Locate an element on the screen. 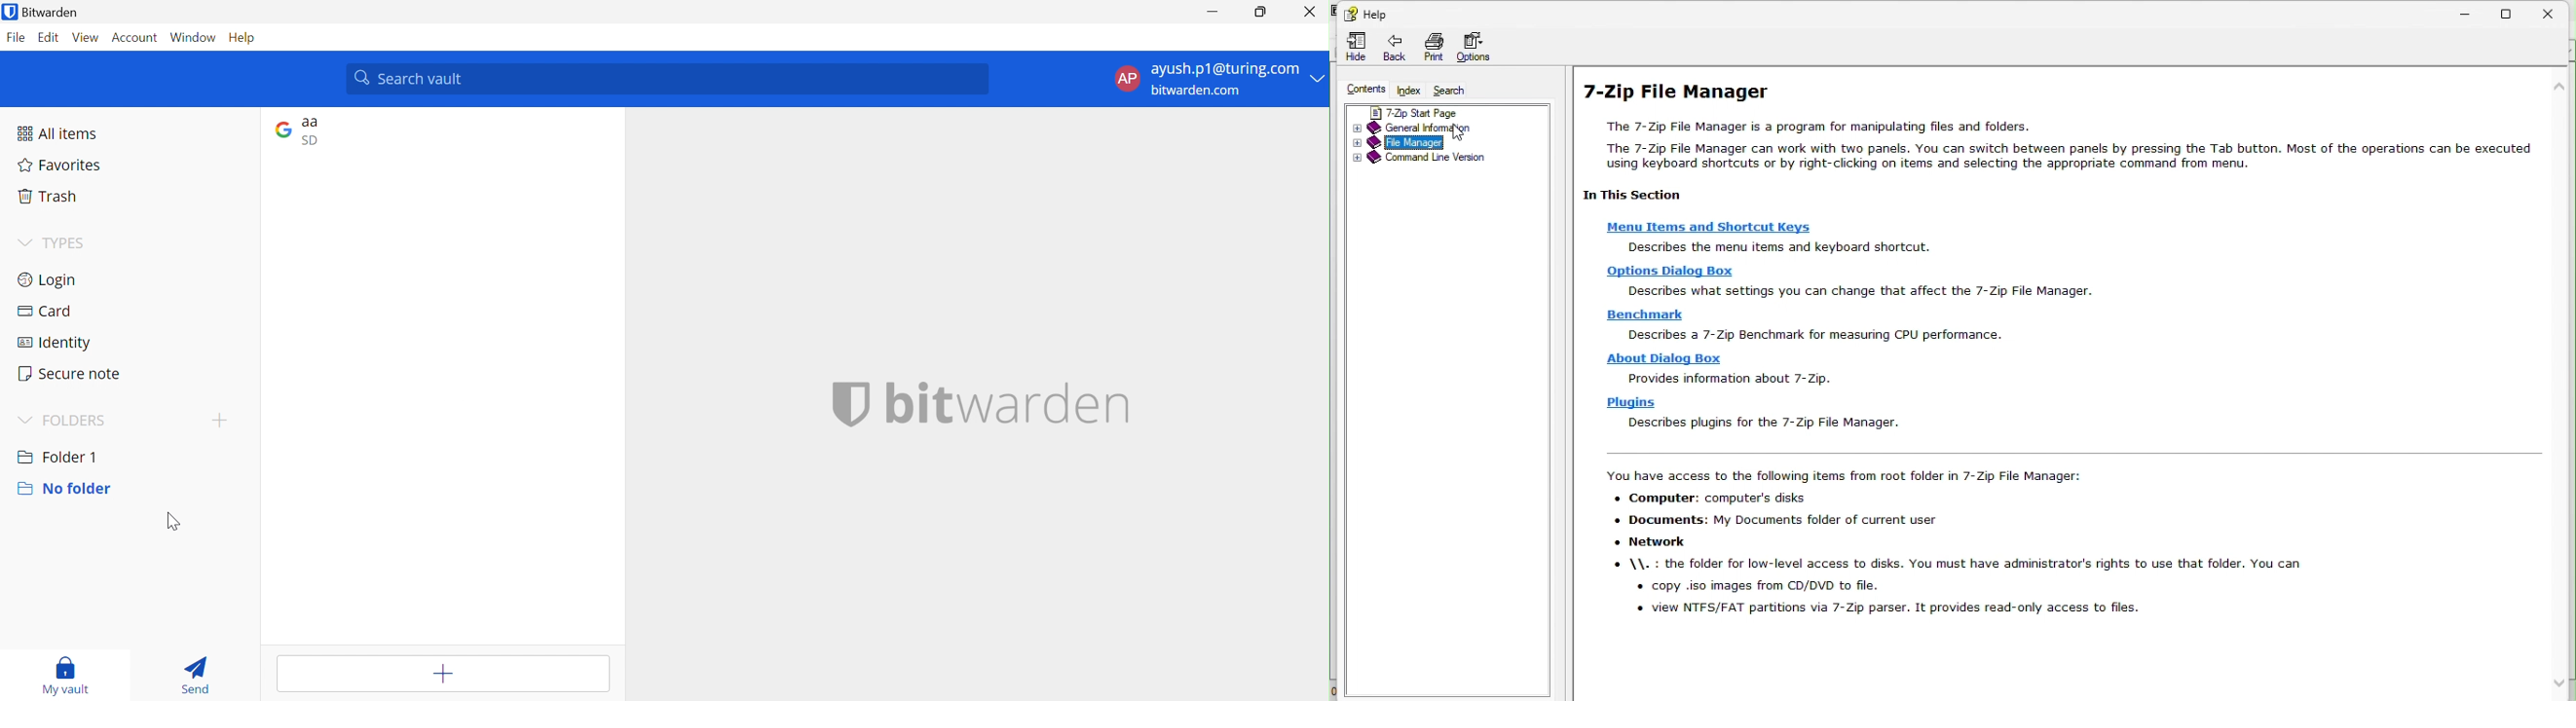 Image resolution: width=2576 pixels, height=728 pixels. My vault is located at coordinates (69, 675).